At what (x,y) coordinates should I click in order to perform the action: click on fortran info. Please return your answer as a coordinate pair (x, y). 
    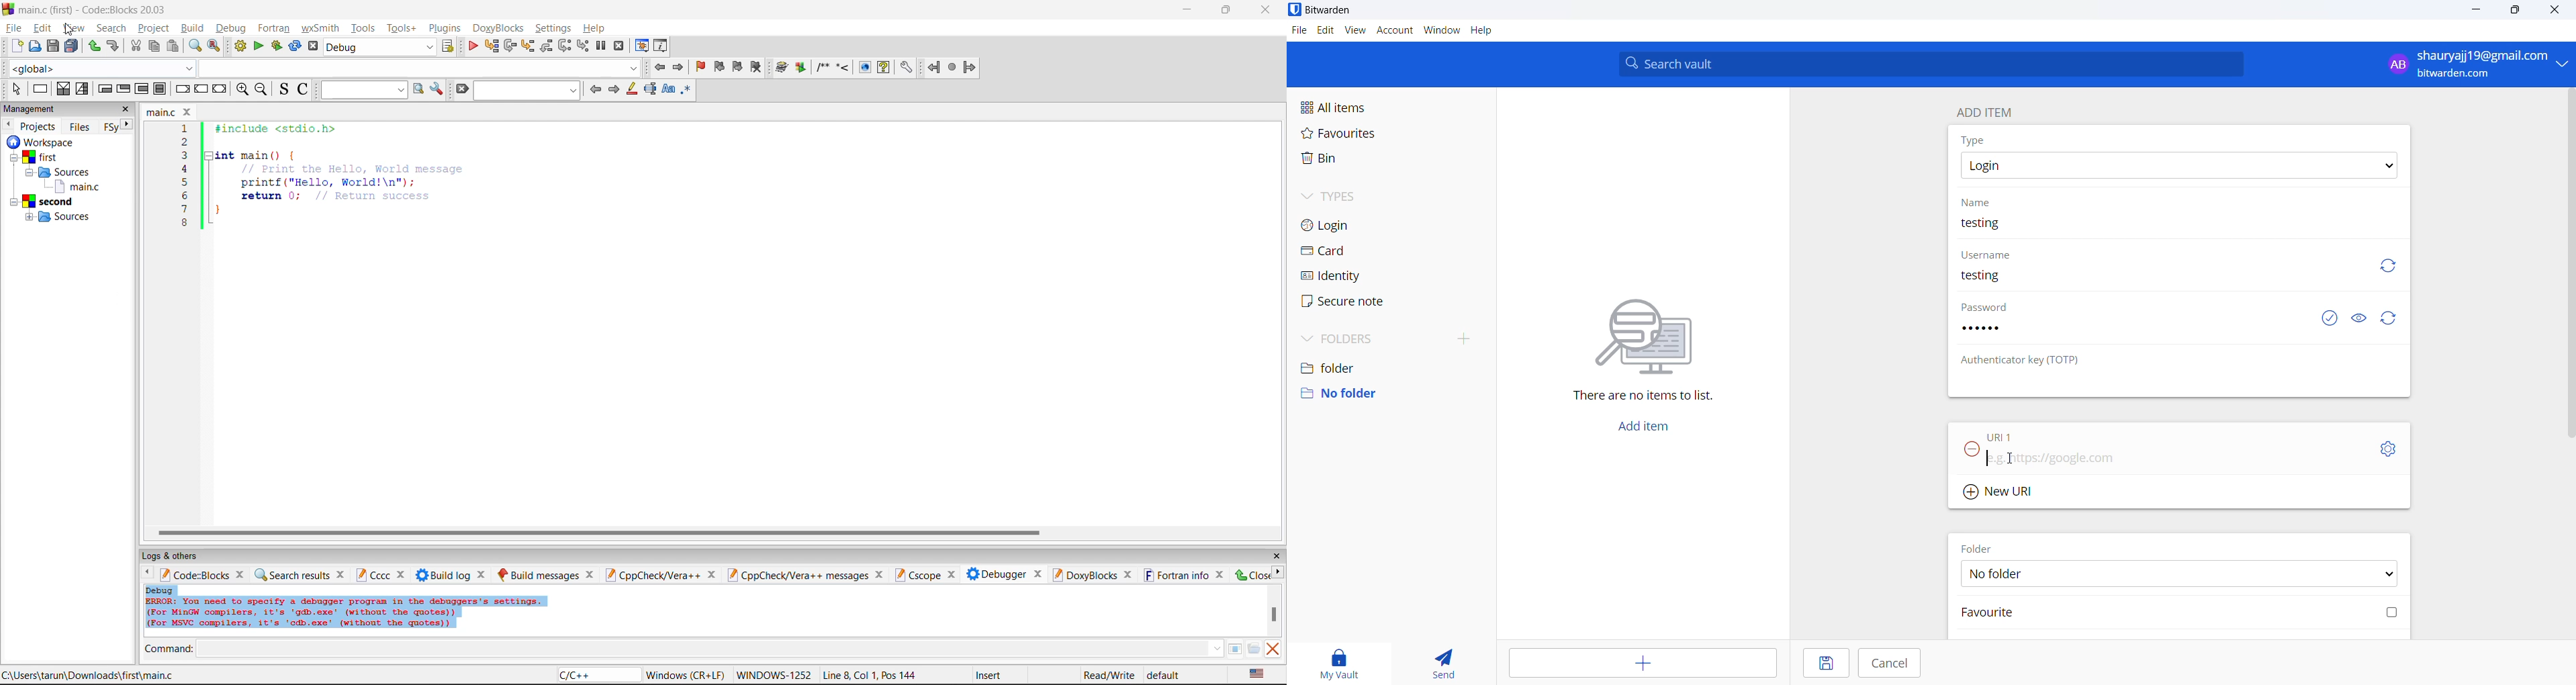
    Looking at the image, I should click on (1184, 575).